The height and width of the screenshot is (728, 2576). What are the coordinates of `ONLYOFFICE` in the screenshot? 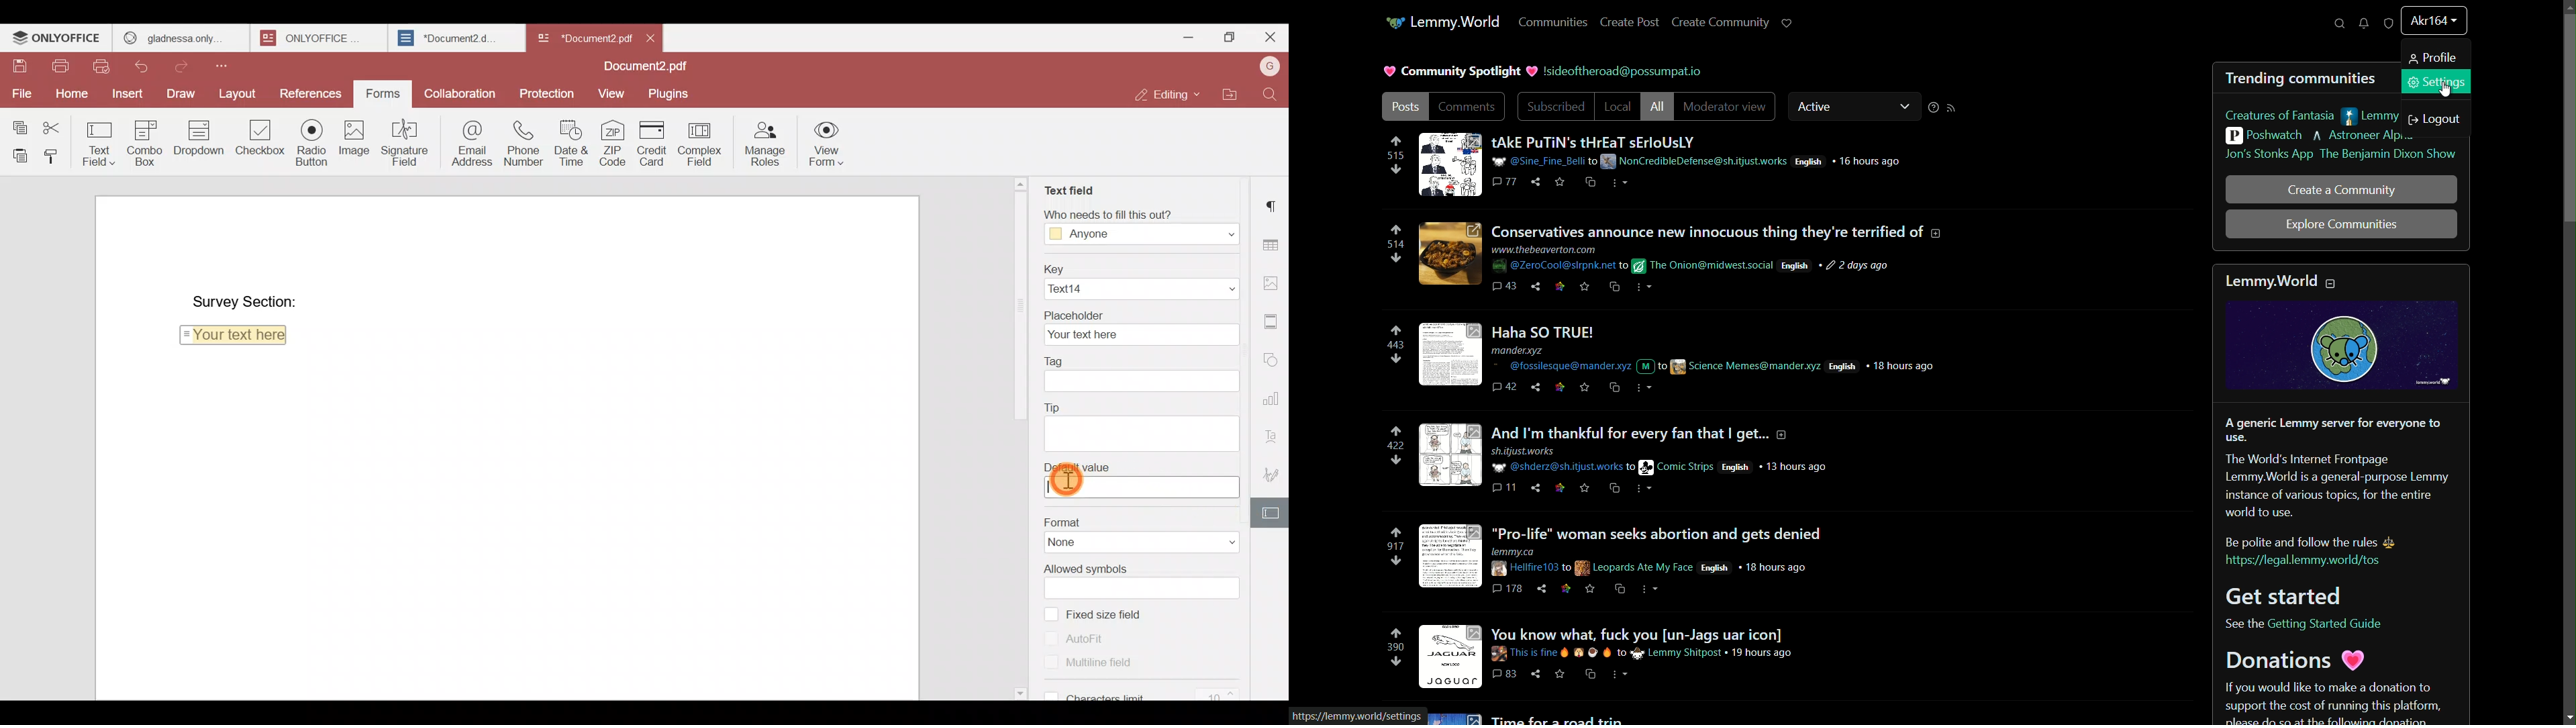 It's located at (315, 38).